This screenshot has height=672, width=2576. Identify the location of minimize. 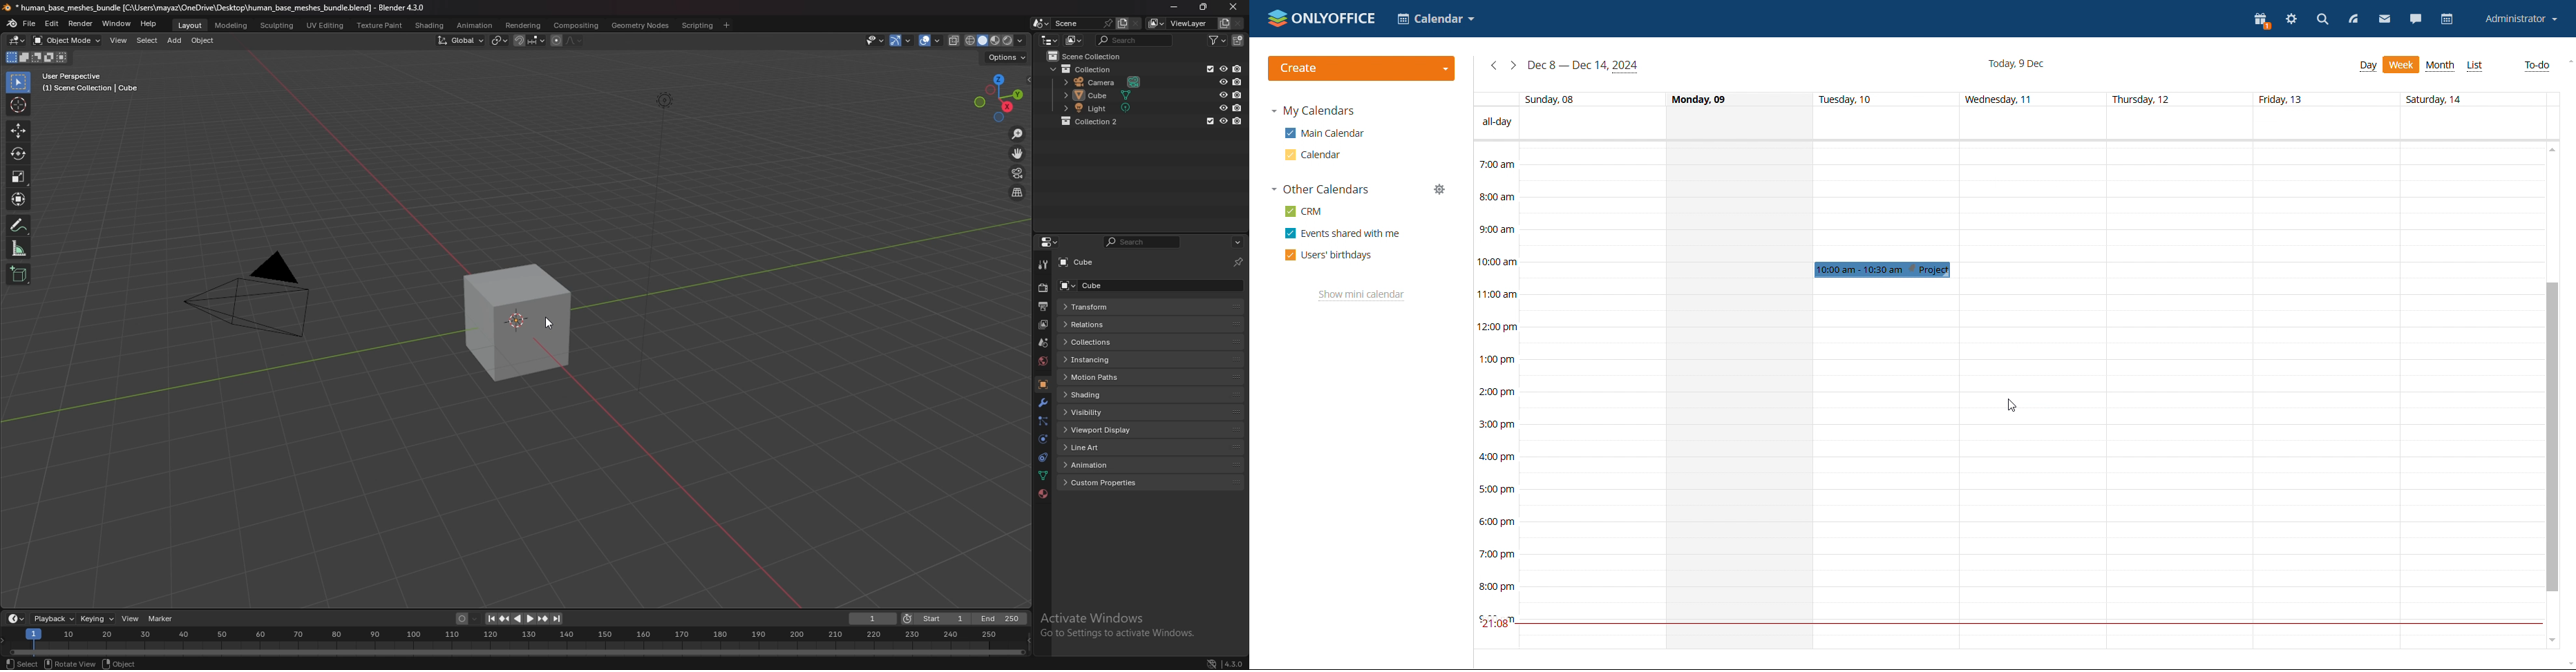
(1174, 6).